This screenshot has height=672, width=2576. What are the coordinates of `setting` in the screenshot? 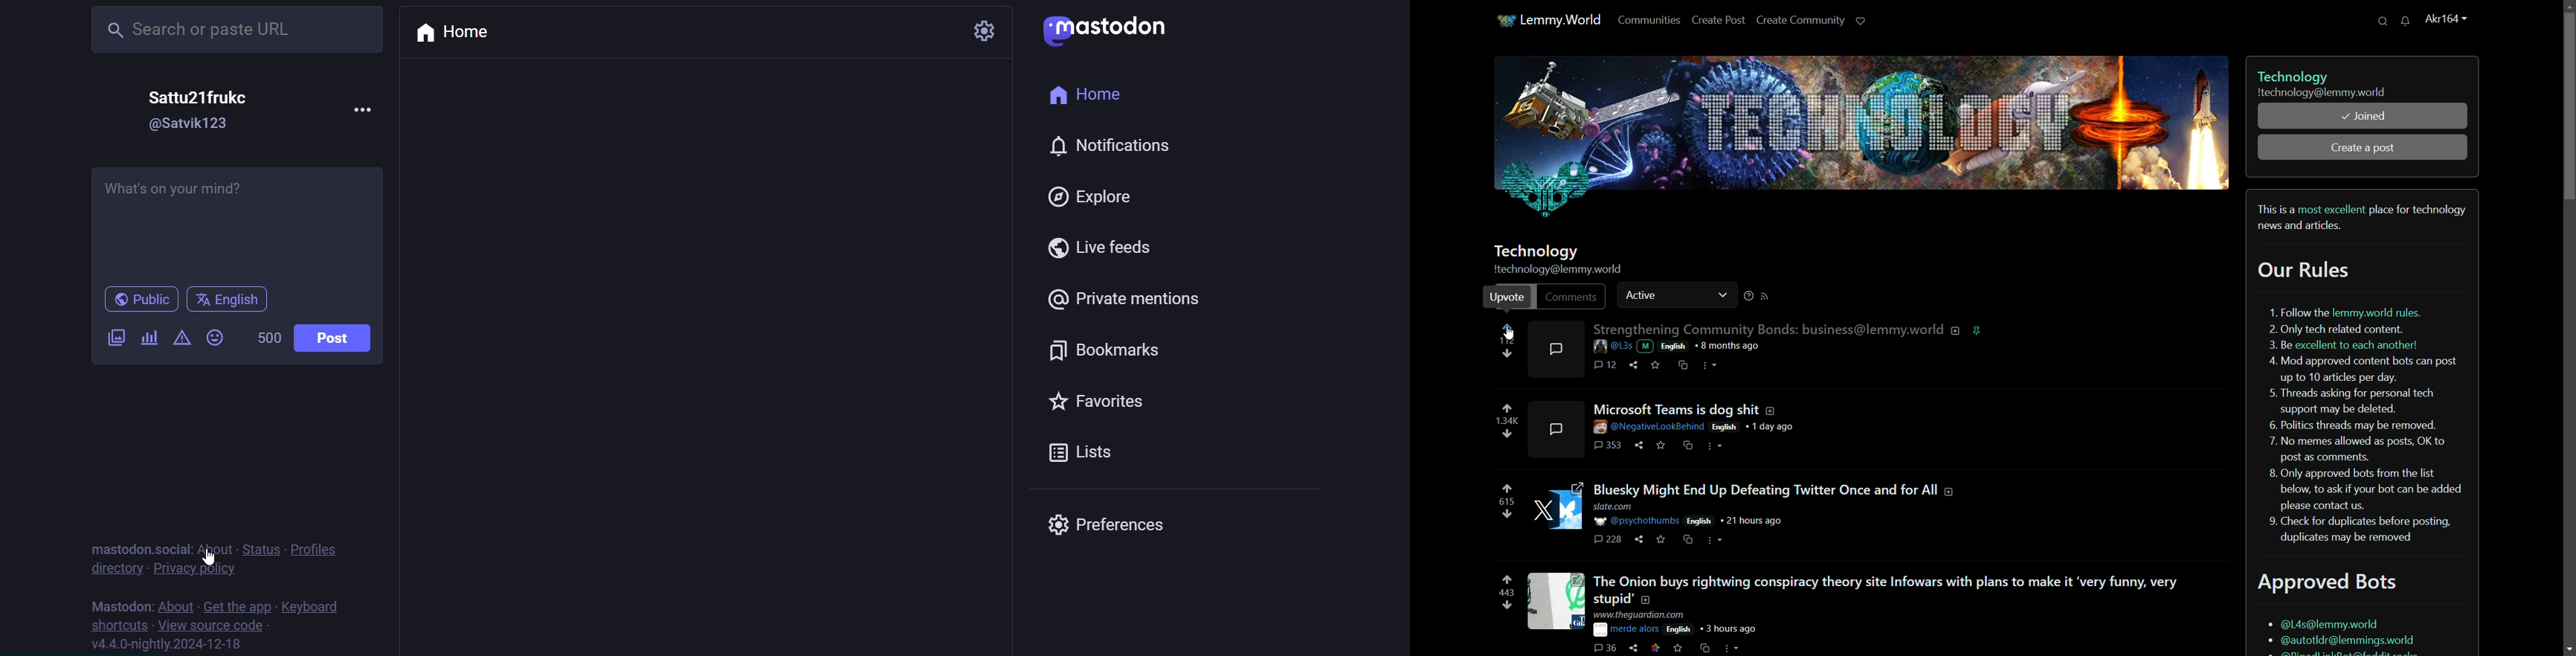 It's located at (985, 30).